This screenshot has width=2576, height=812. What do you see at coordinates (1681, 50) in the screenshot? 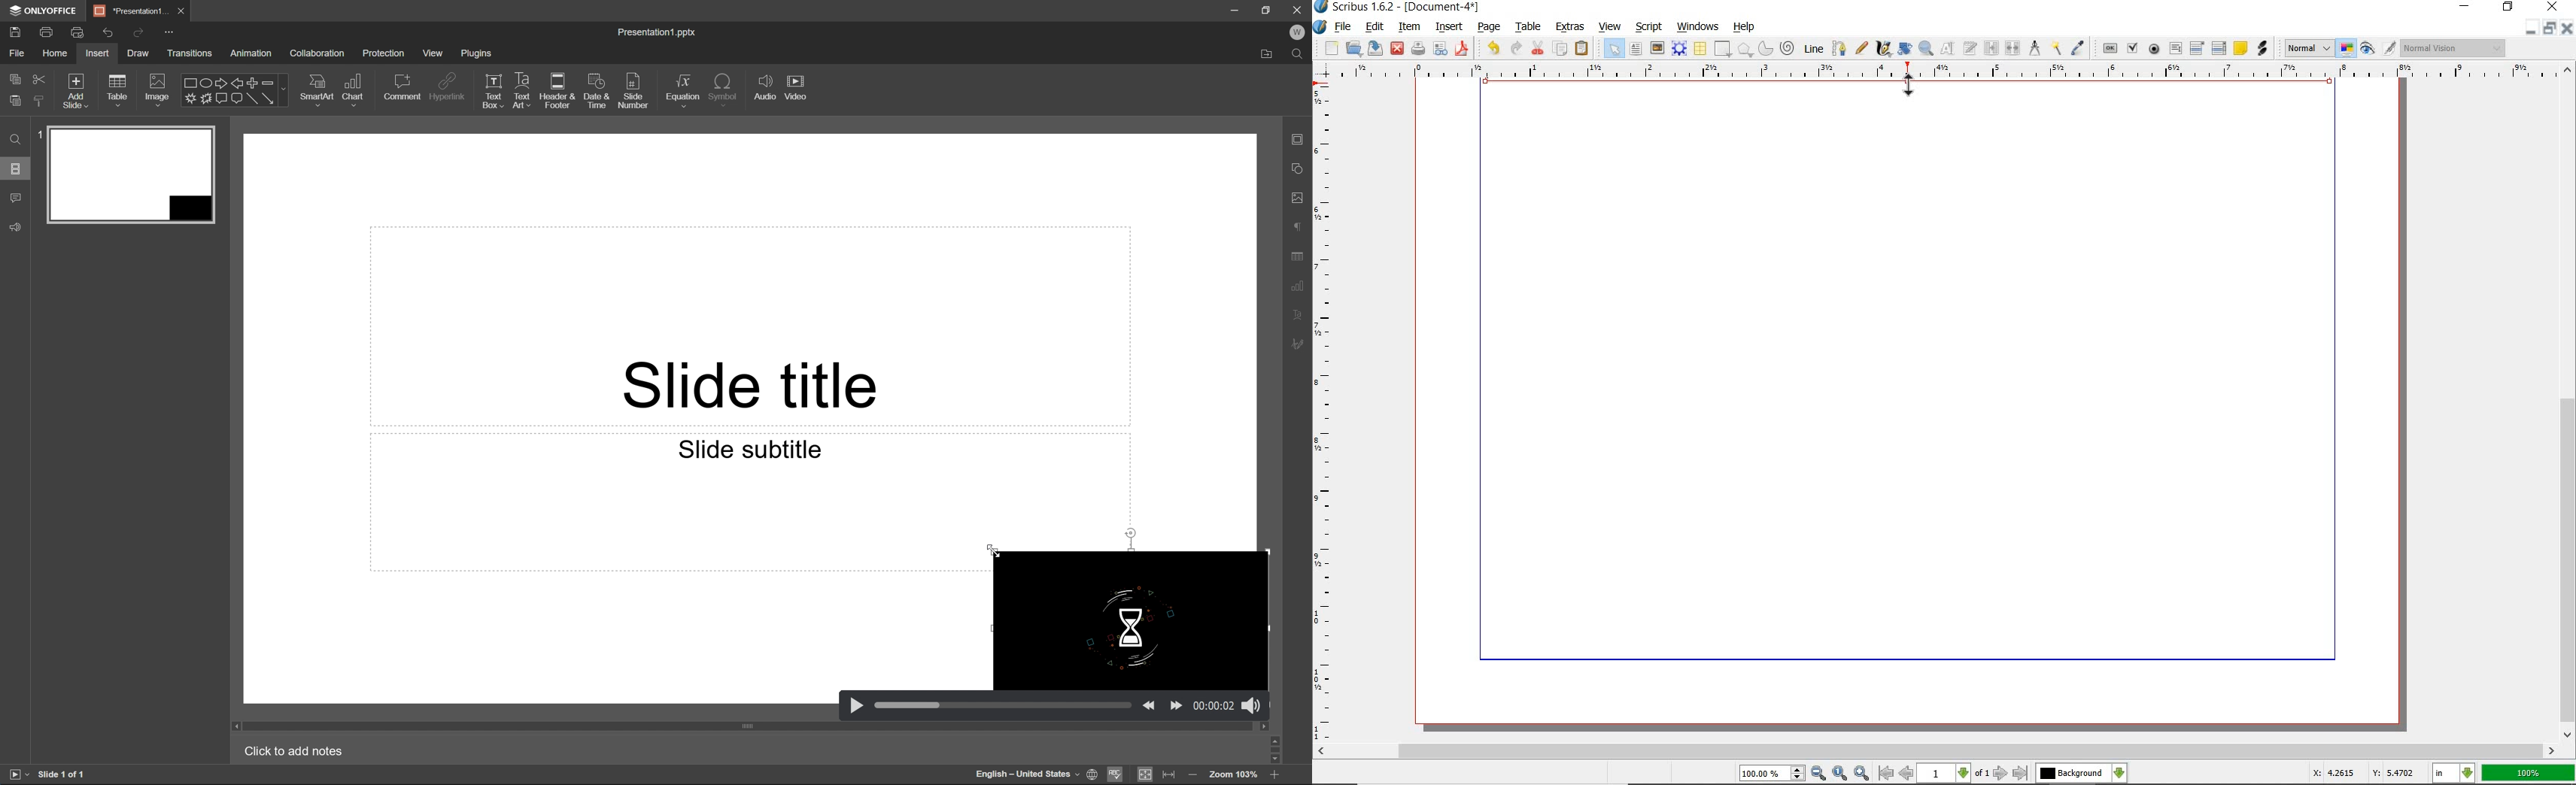
I see `render frame` at bounding box center [1681, 50].